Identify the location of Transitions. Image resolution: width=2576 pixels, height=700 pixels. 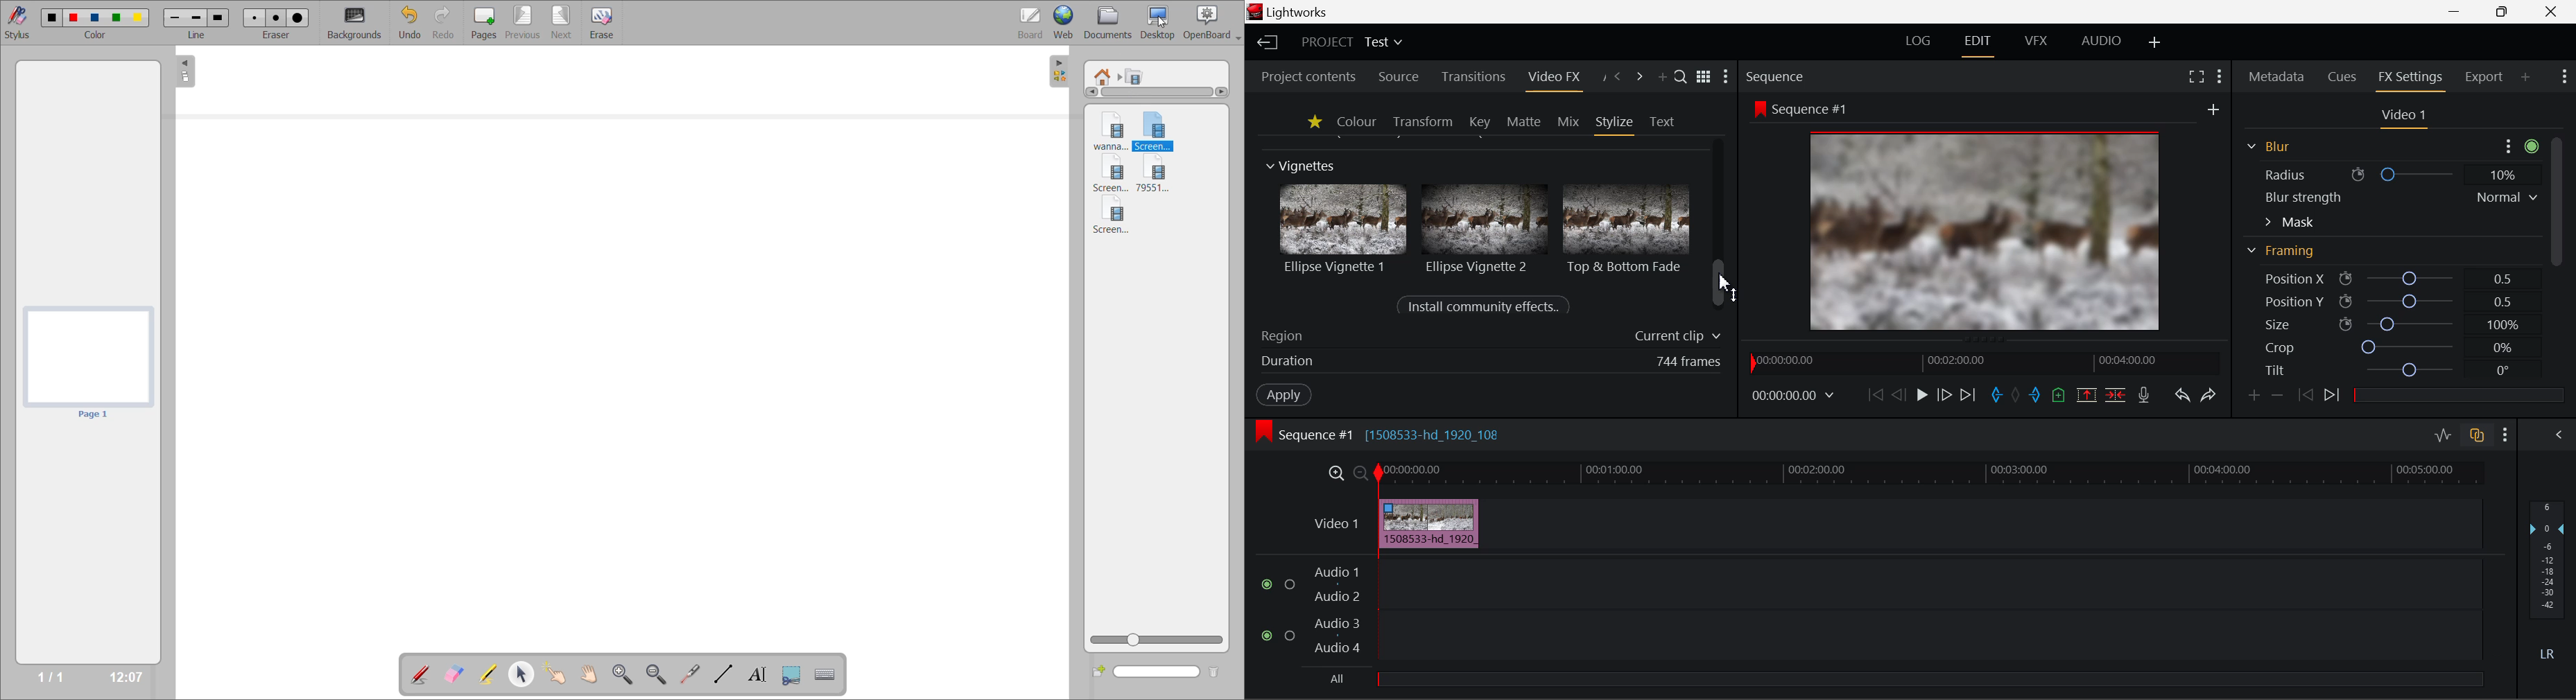
(1472, 78).